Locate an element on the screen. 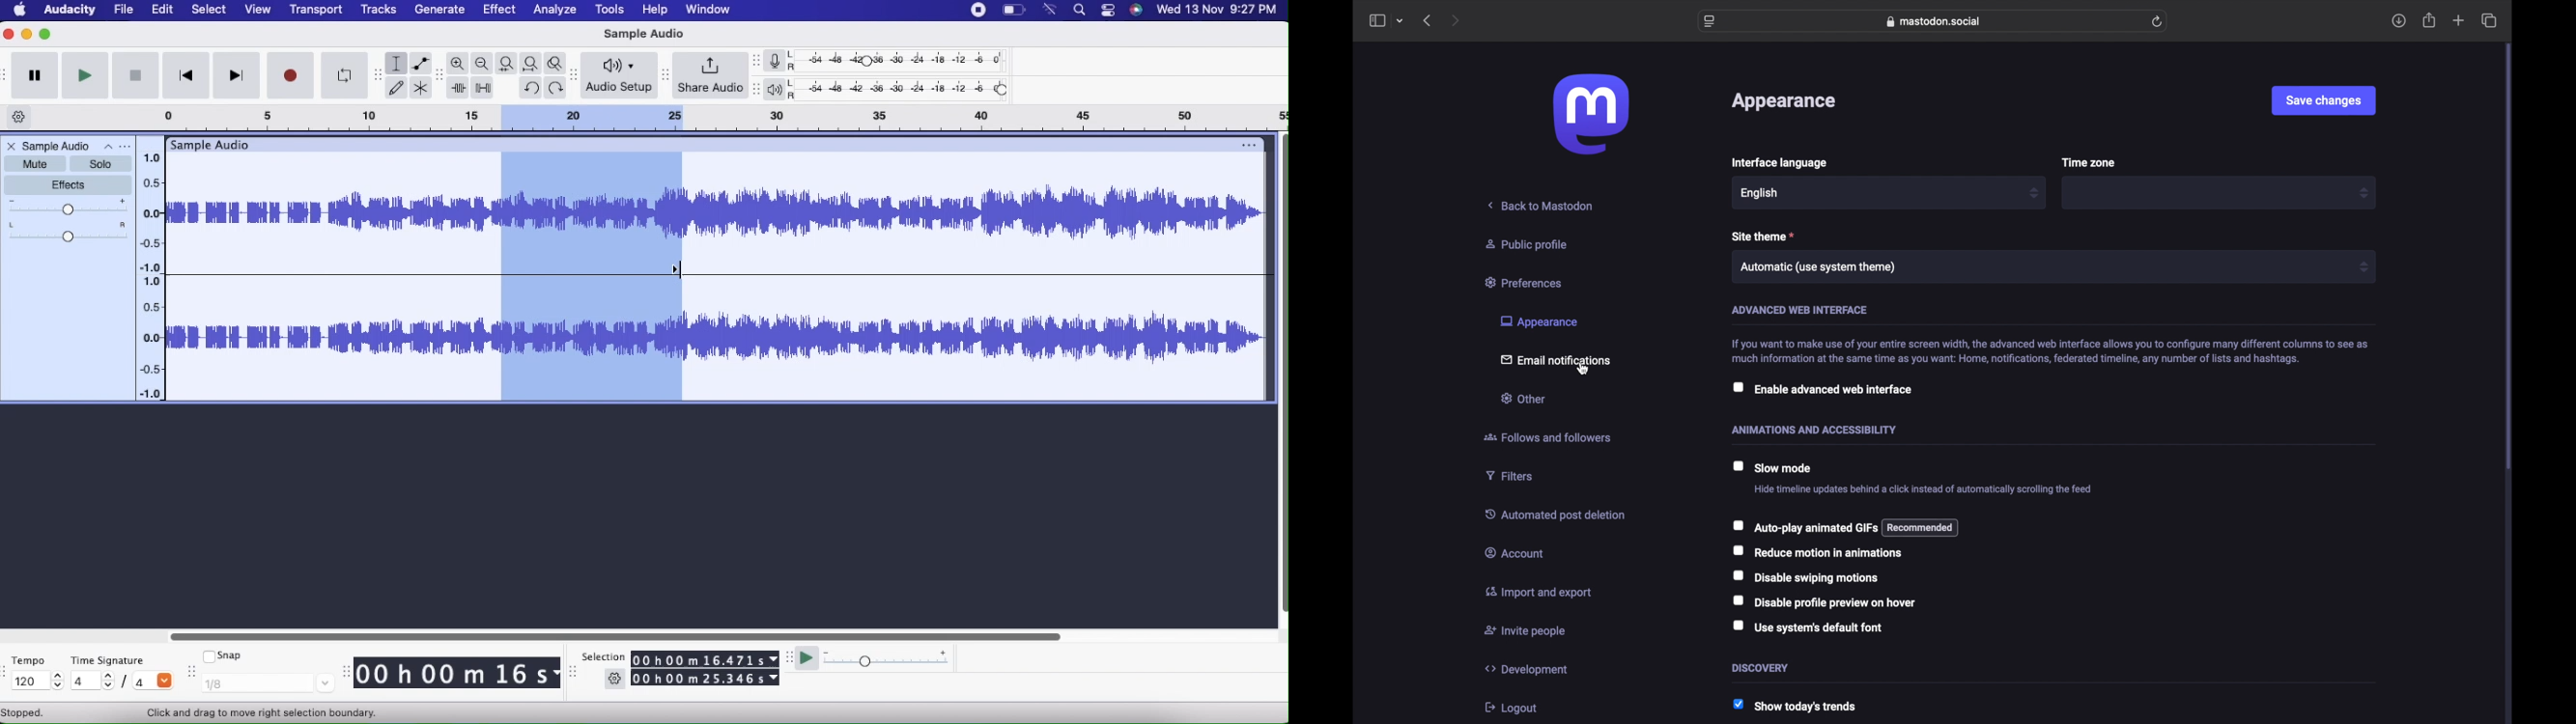 The height and width of the screenshot is (728, 2576). new tab is located at coordinates (2459, 21).